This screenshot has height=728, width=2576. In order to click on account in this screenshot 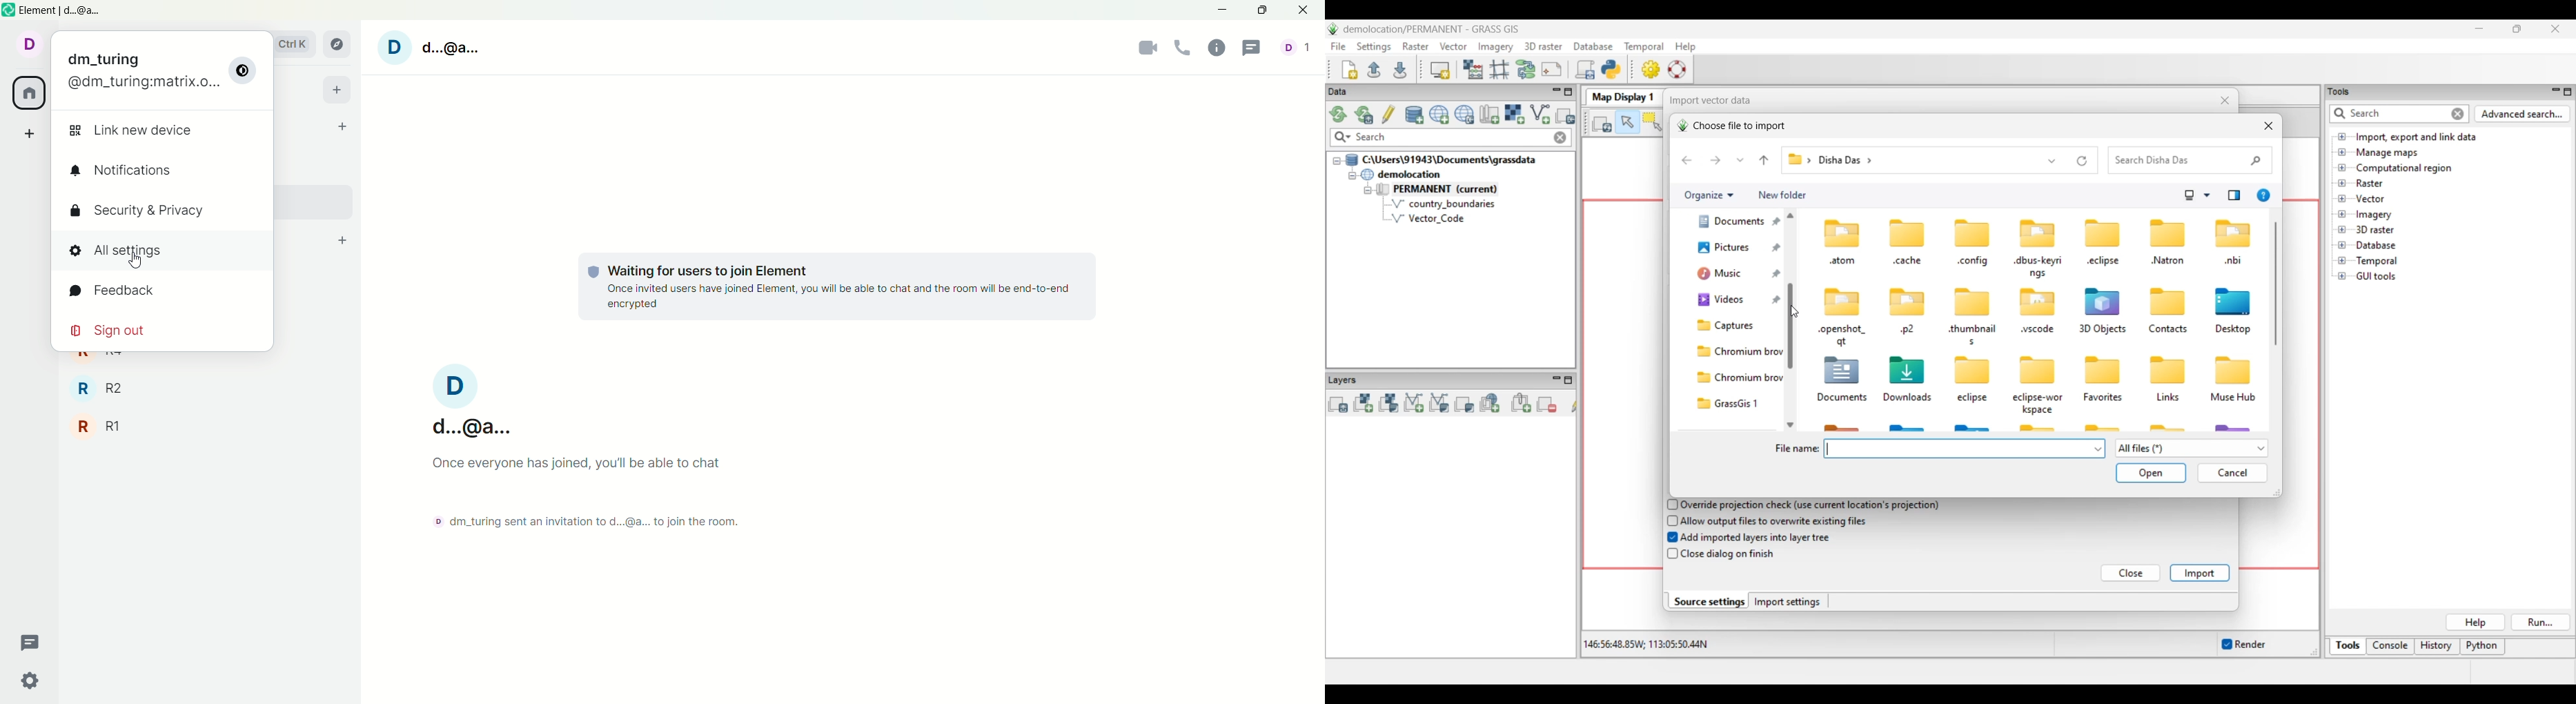, I will do `click(28, 46)`.